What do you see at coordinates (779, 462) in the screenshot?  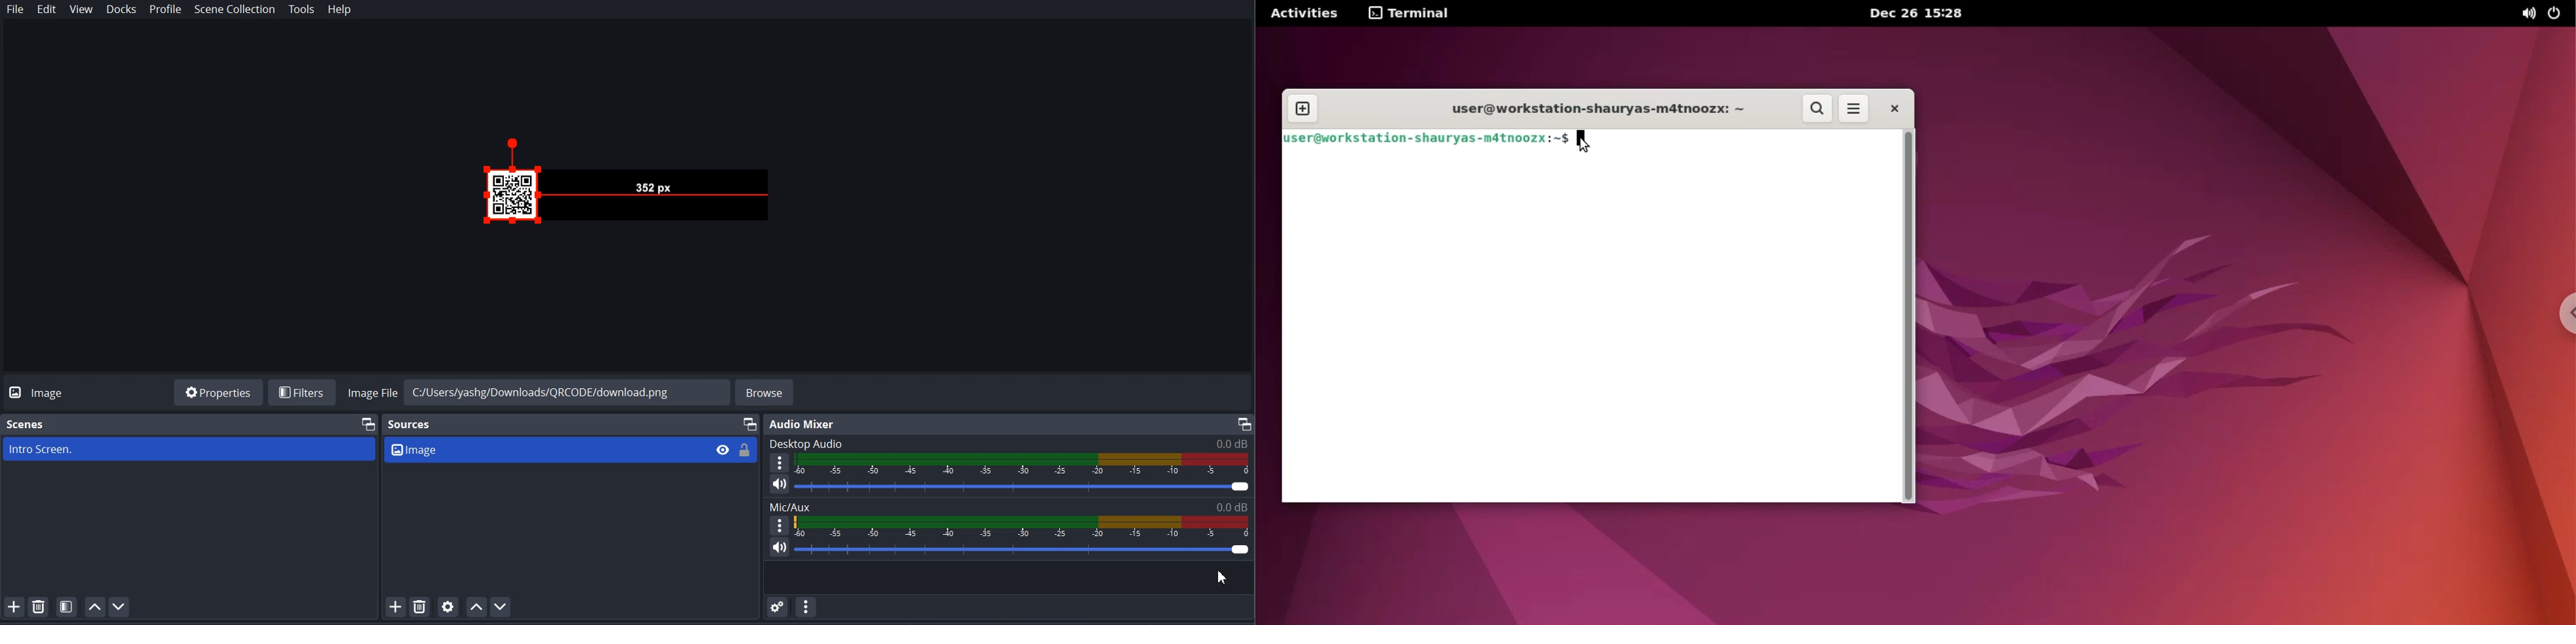 I see `More` at bounding box center [779, 462].